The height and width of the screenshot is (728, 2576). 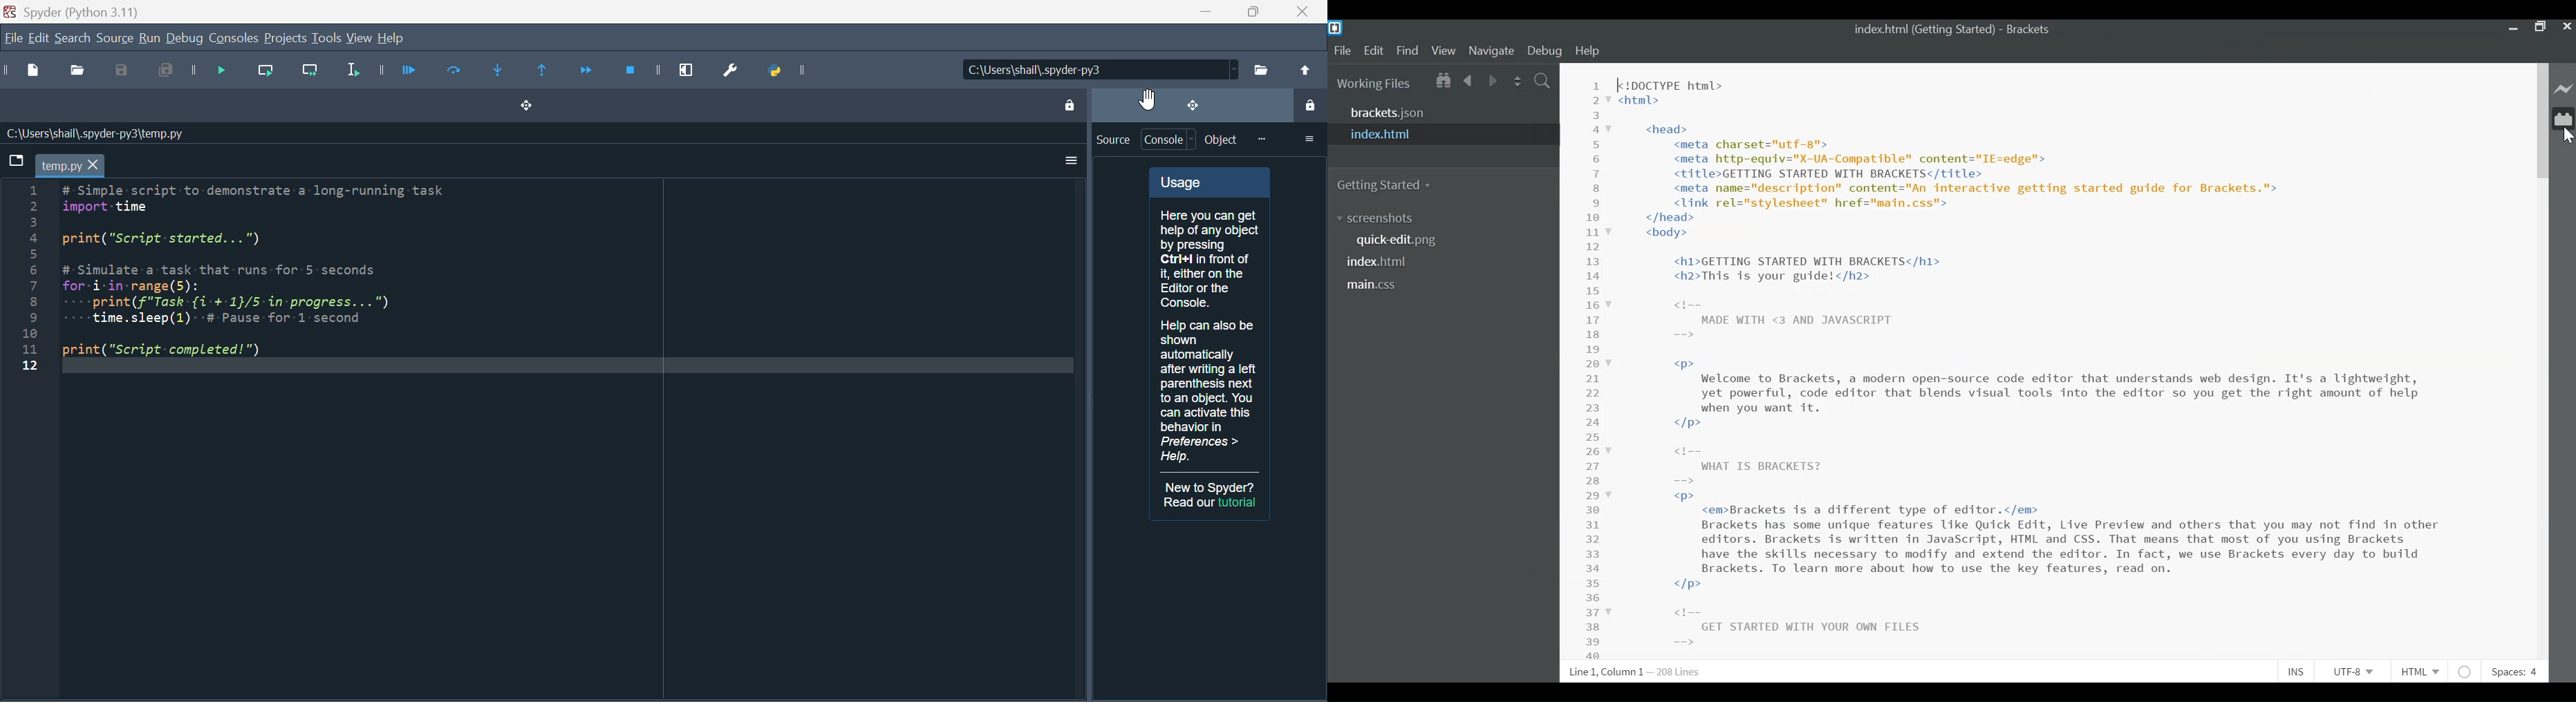 What do you see at coordinates (270, 272) in the screenshot?
I see `Python code` at bounding box center [270, 272].